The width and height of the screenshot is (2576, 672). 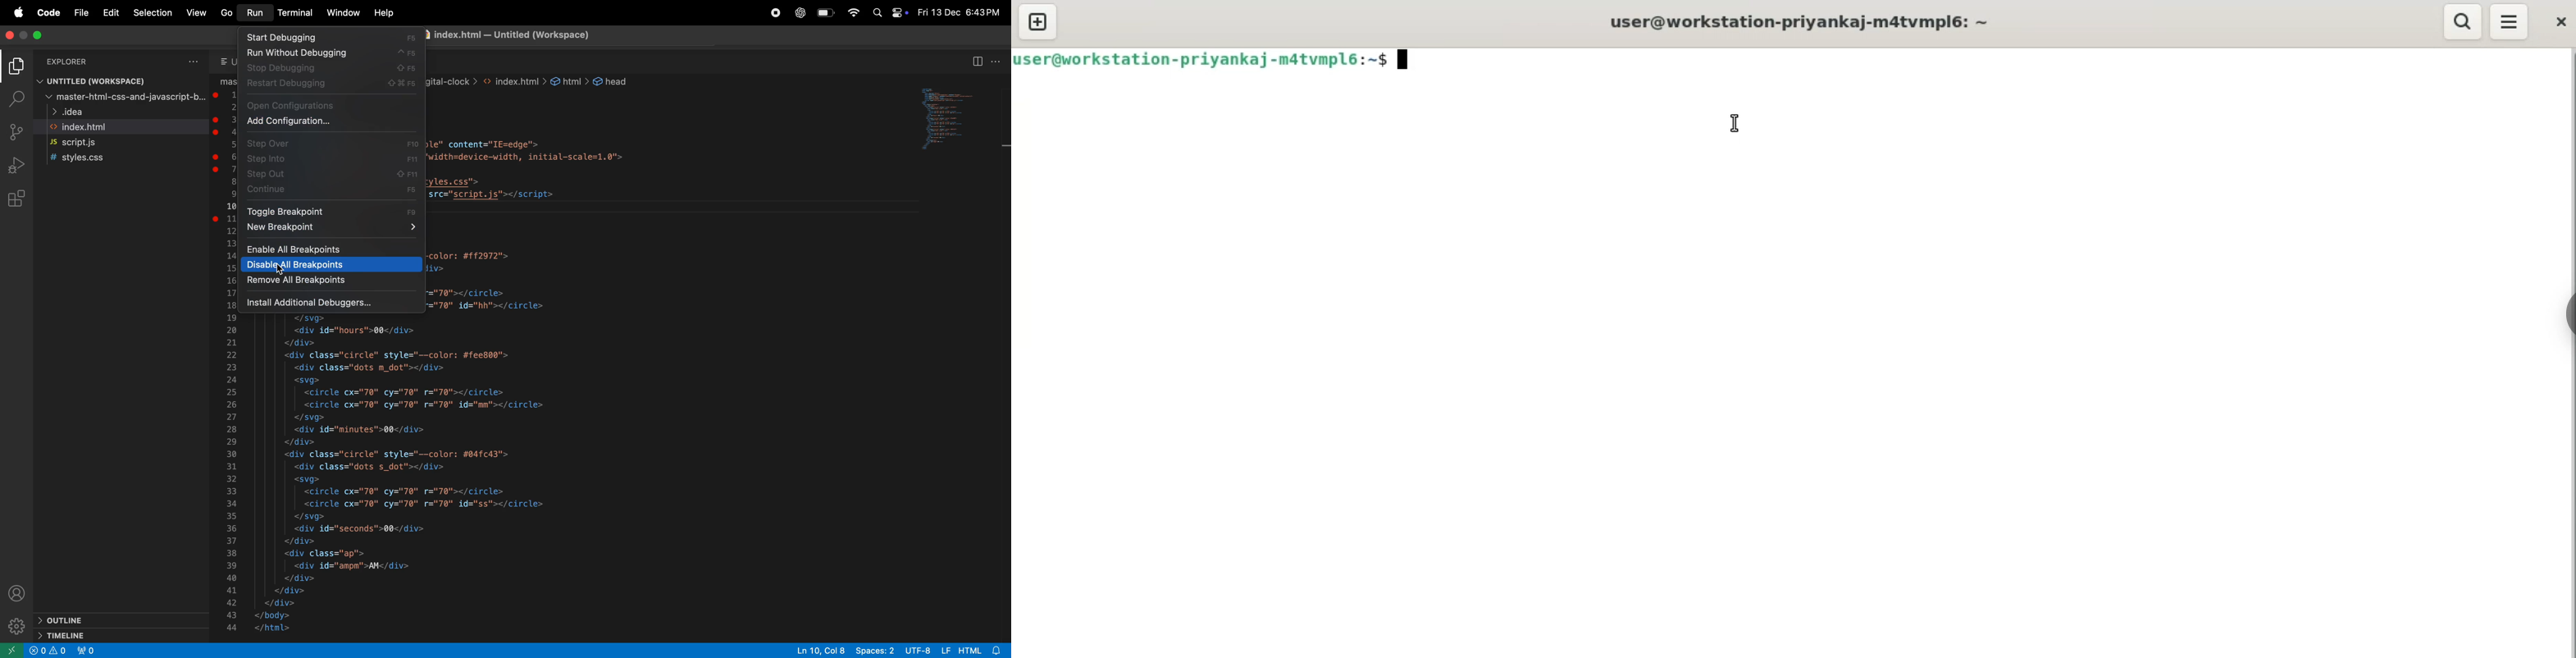 I want to click on disable all break points, so click(x=334, y=265).